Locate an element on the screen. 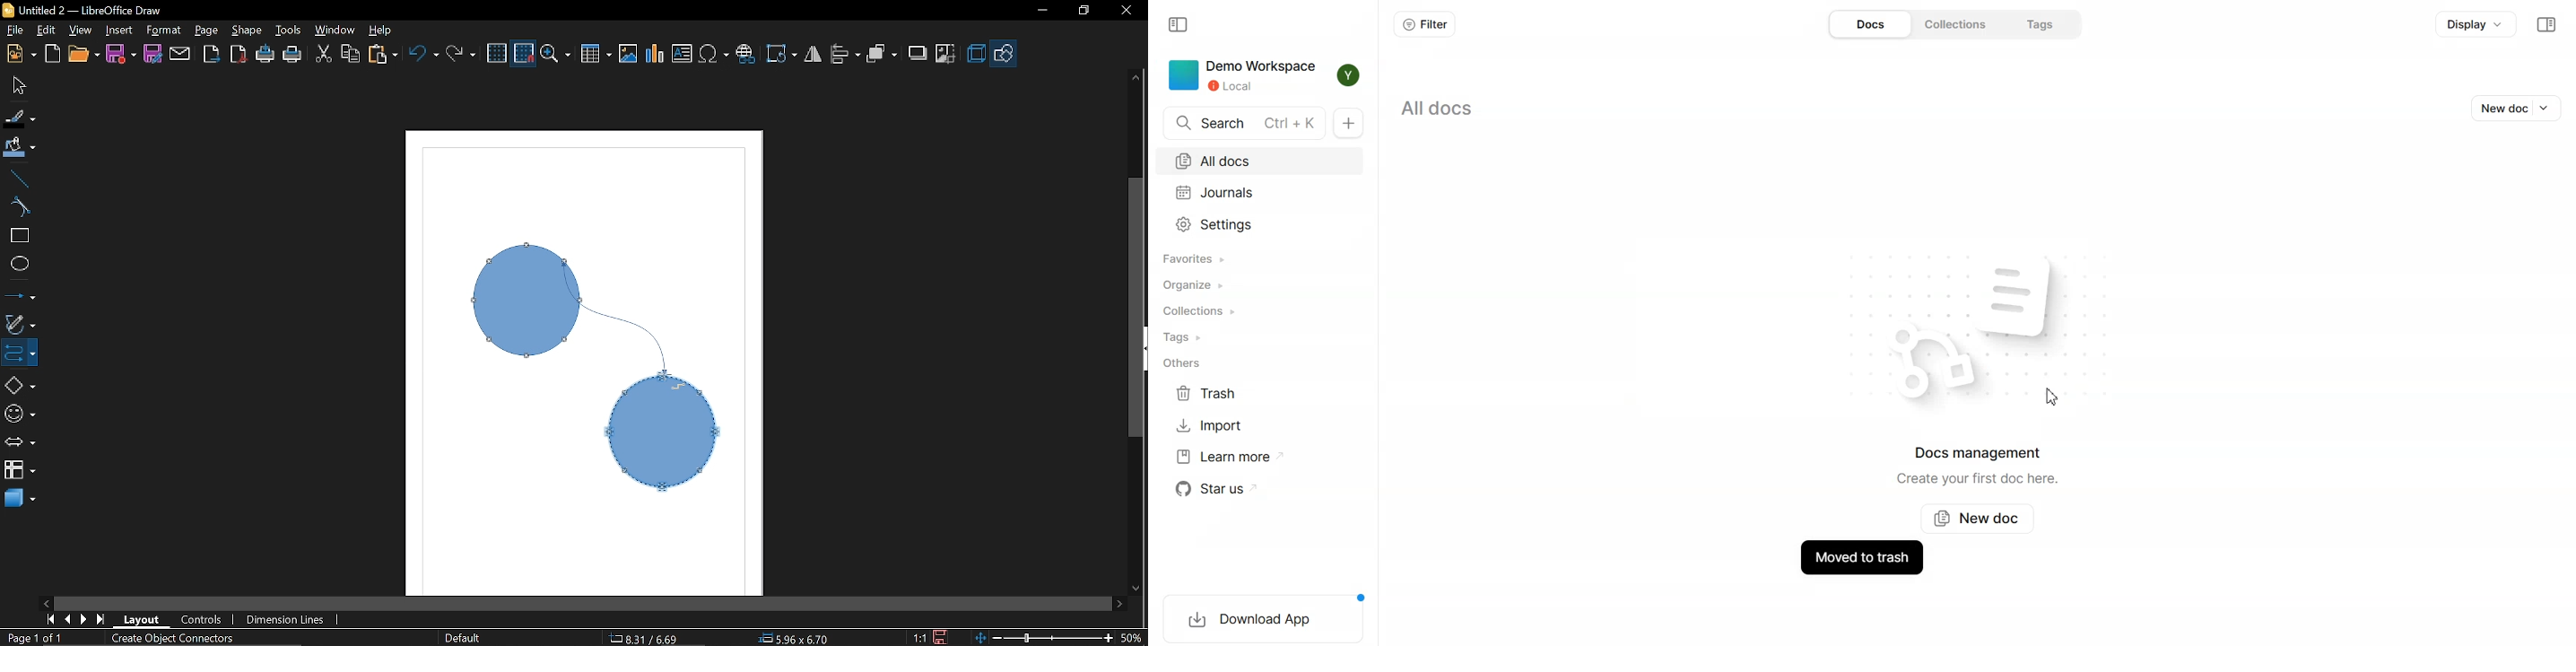  FLowchart is located at coordinates (20, 471).